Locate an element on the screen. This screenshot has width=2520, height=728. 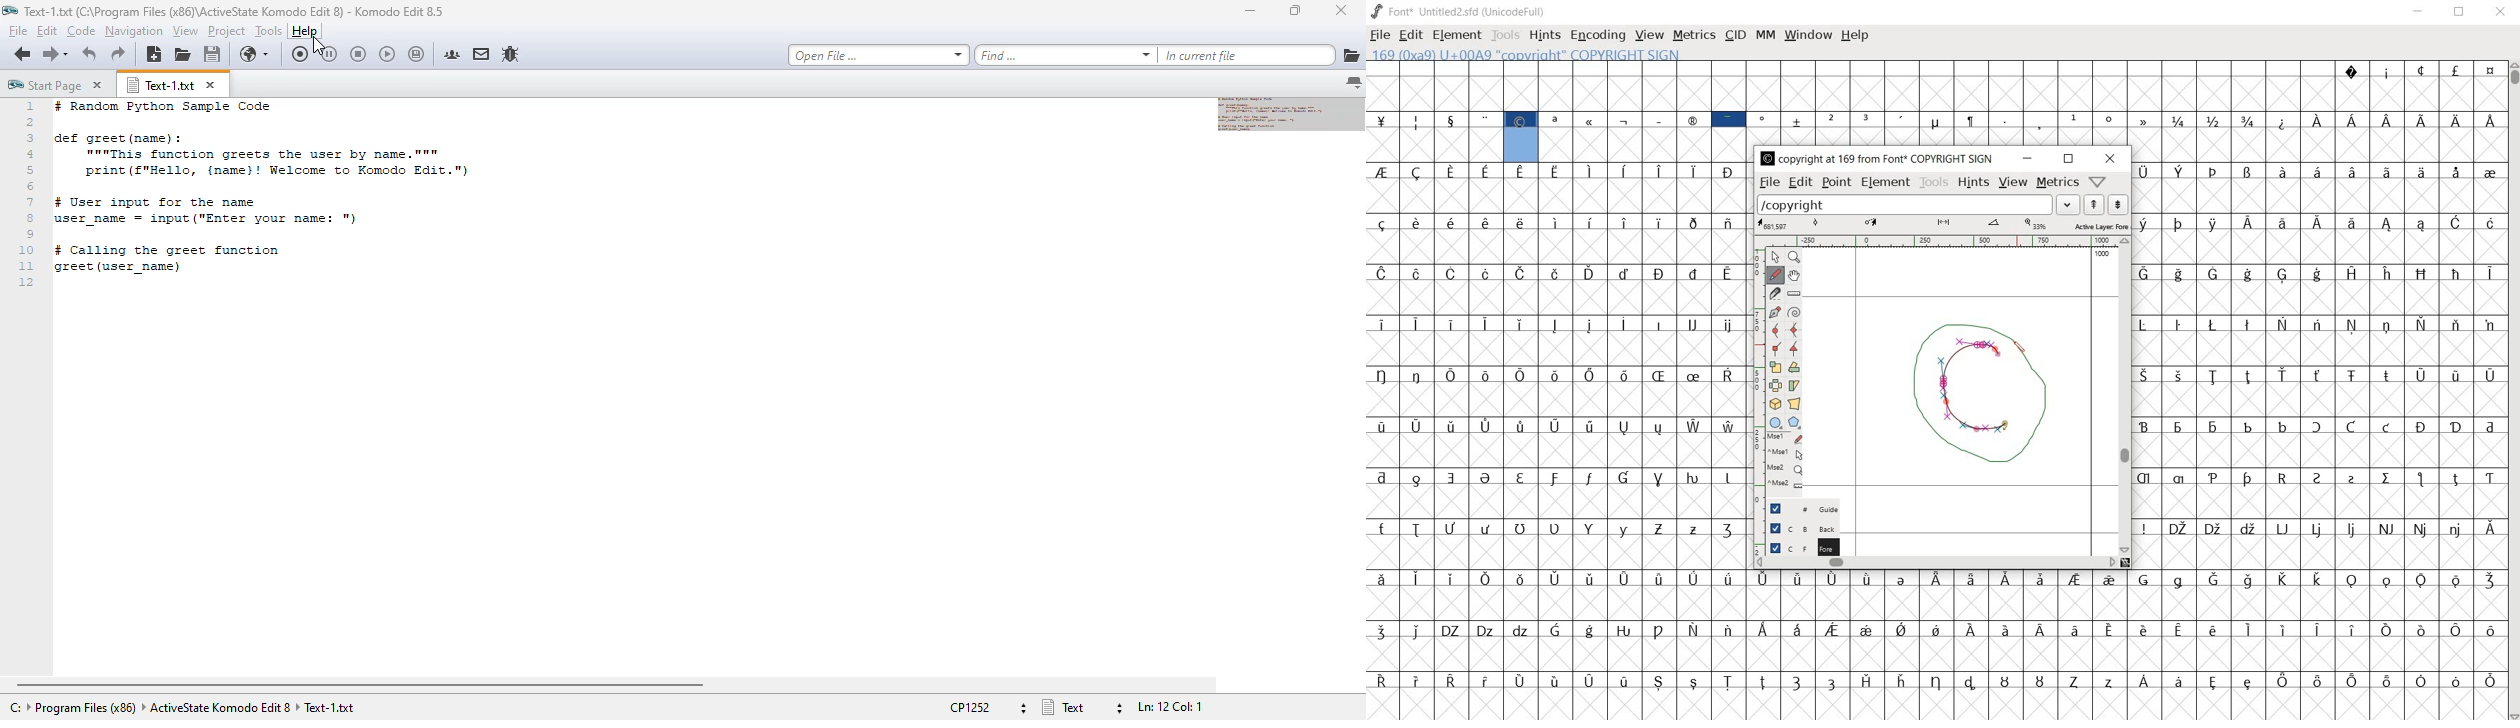
file is located at coordinates (17, 30).